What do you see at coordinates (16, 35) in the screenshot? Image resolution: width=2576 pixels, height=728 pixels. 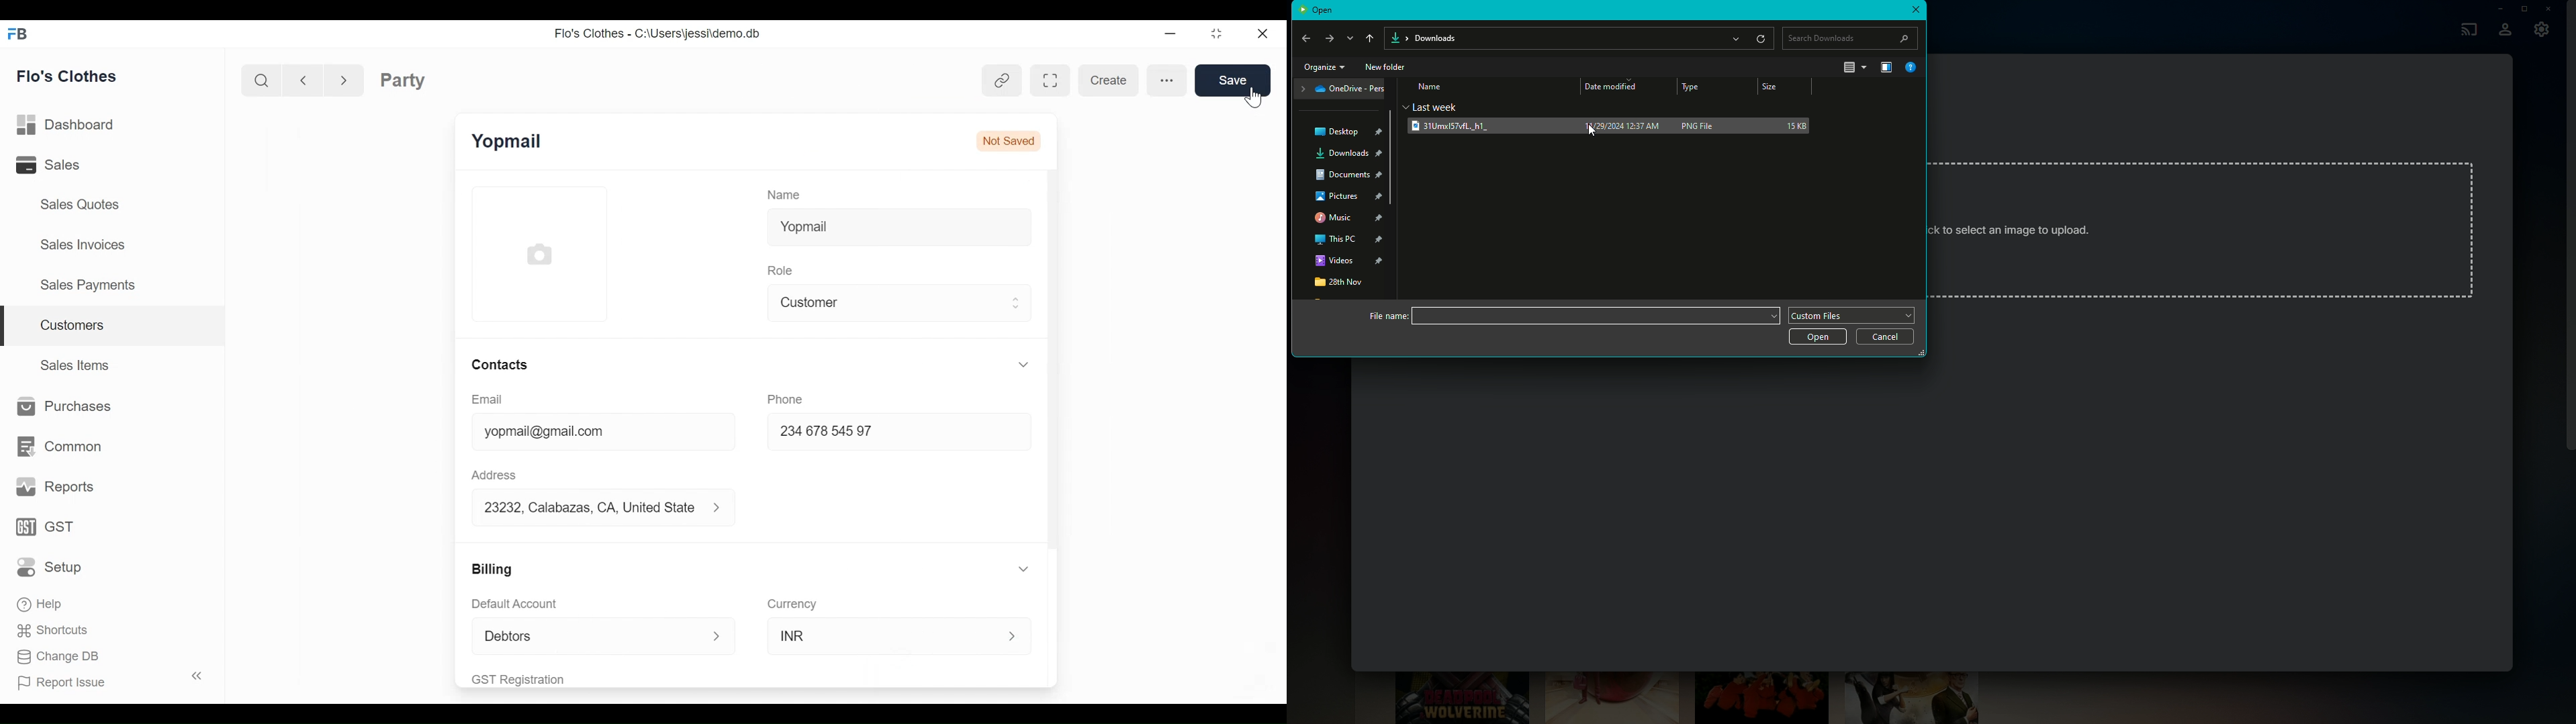 I see `Frappe Books Desktop Icon` at bounding box center [16, 35].